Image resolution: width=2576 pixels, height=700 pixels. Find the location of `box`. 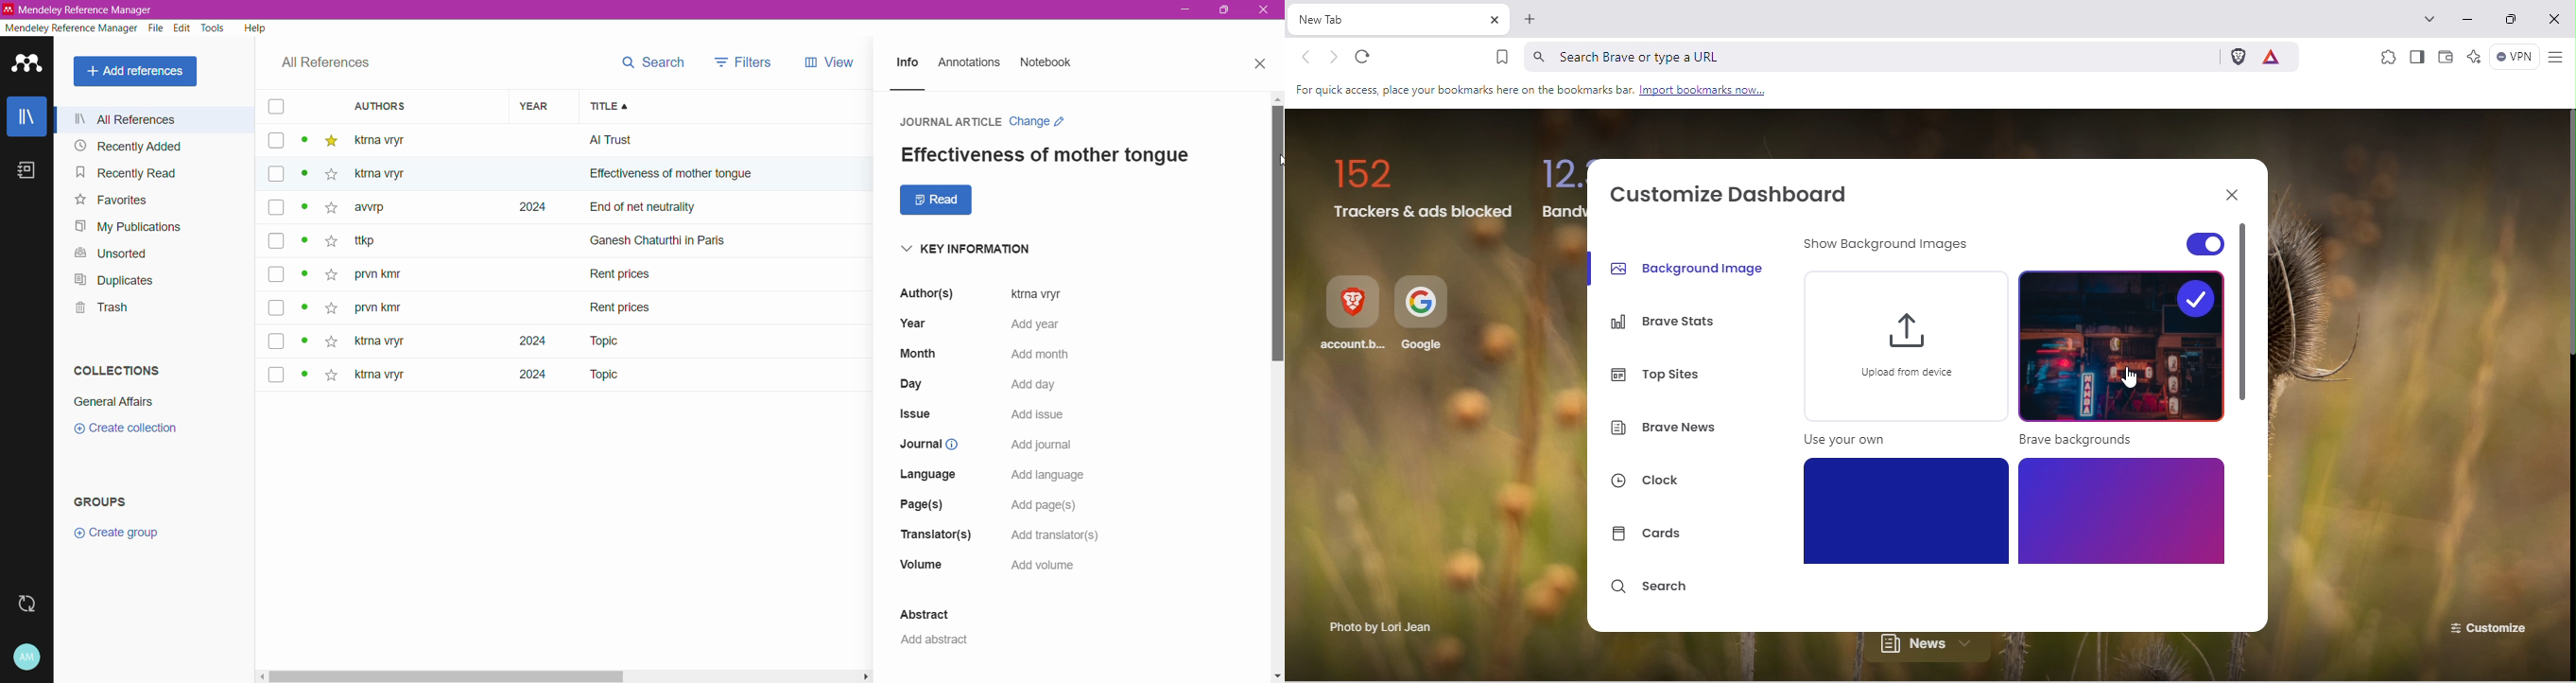

box is located at coordinates (276, 209).